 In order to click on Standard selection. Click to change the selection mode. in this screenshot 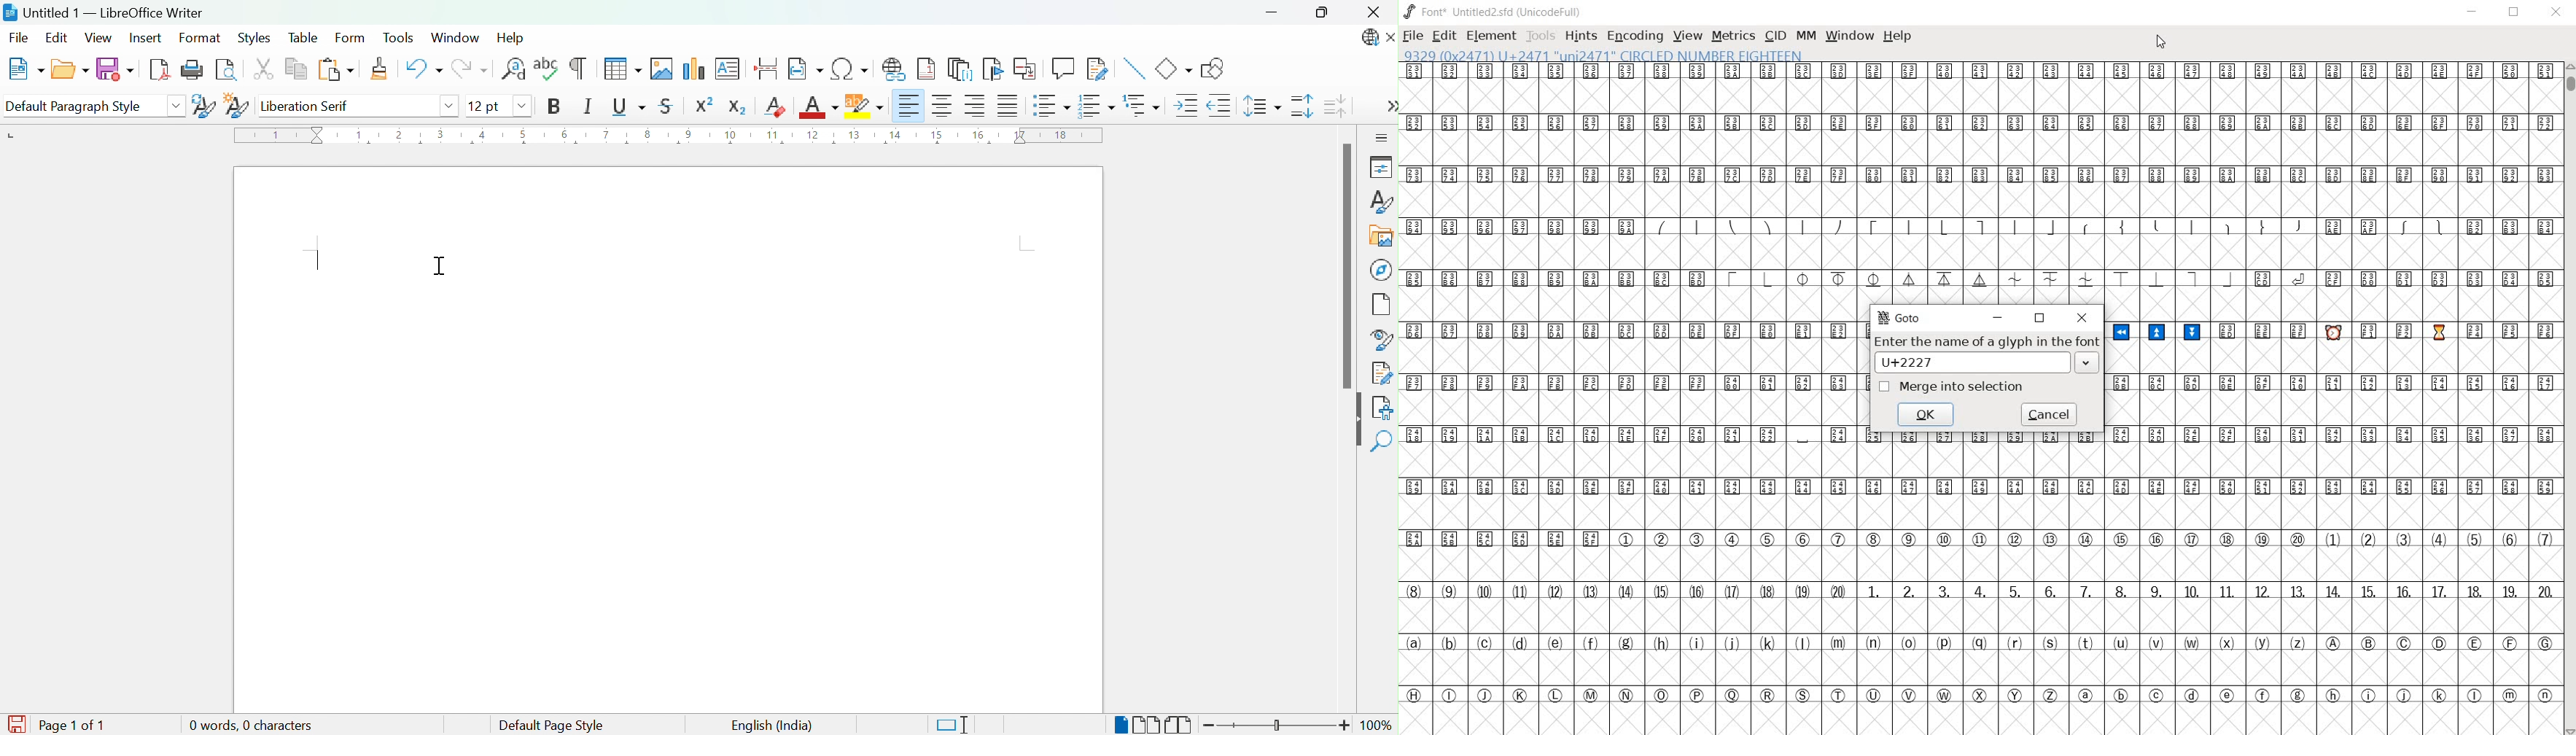, I will do `click(953, 725)`.